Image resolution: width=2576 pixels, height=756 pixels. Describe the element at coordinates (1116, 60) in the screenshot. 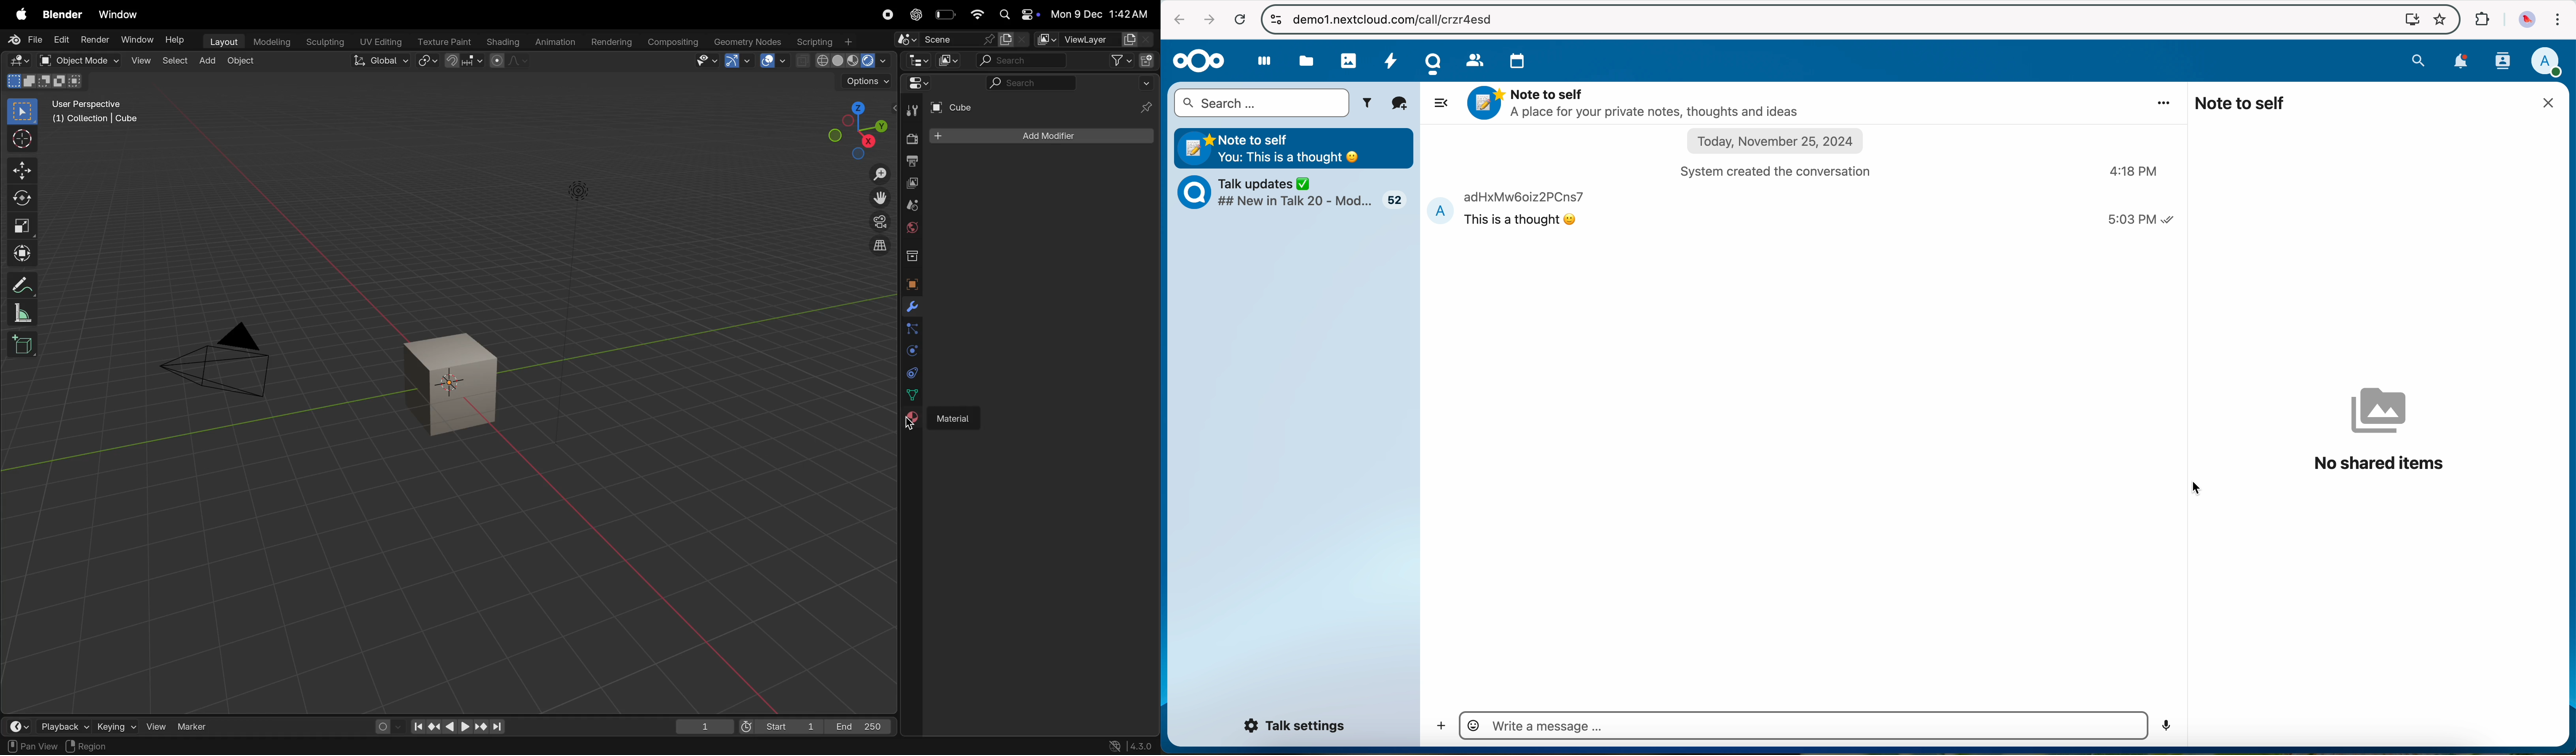

I see `filter` at that location.